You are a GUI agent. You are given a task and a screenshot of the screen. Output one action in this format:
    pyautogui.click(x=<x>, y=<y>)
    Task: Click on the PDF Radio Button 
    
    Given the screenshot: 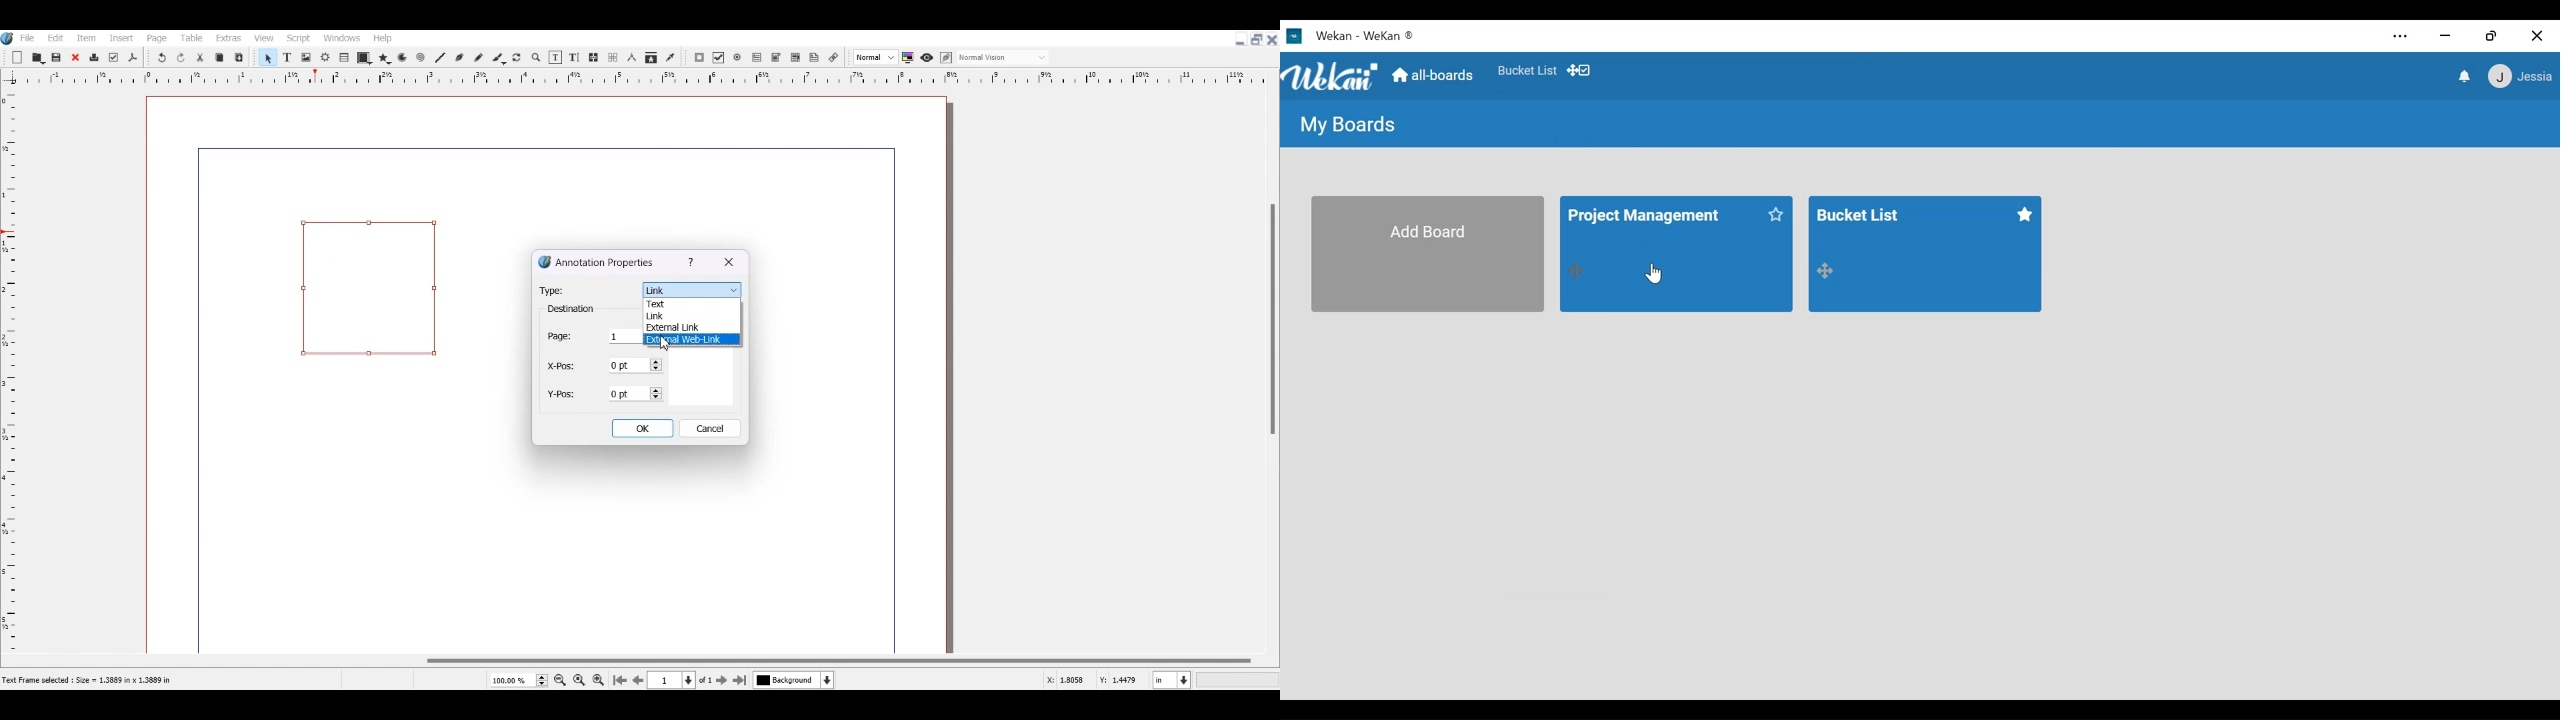 What is the action you would take?
    pyautogui.click(x=739, y=58)
    